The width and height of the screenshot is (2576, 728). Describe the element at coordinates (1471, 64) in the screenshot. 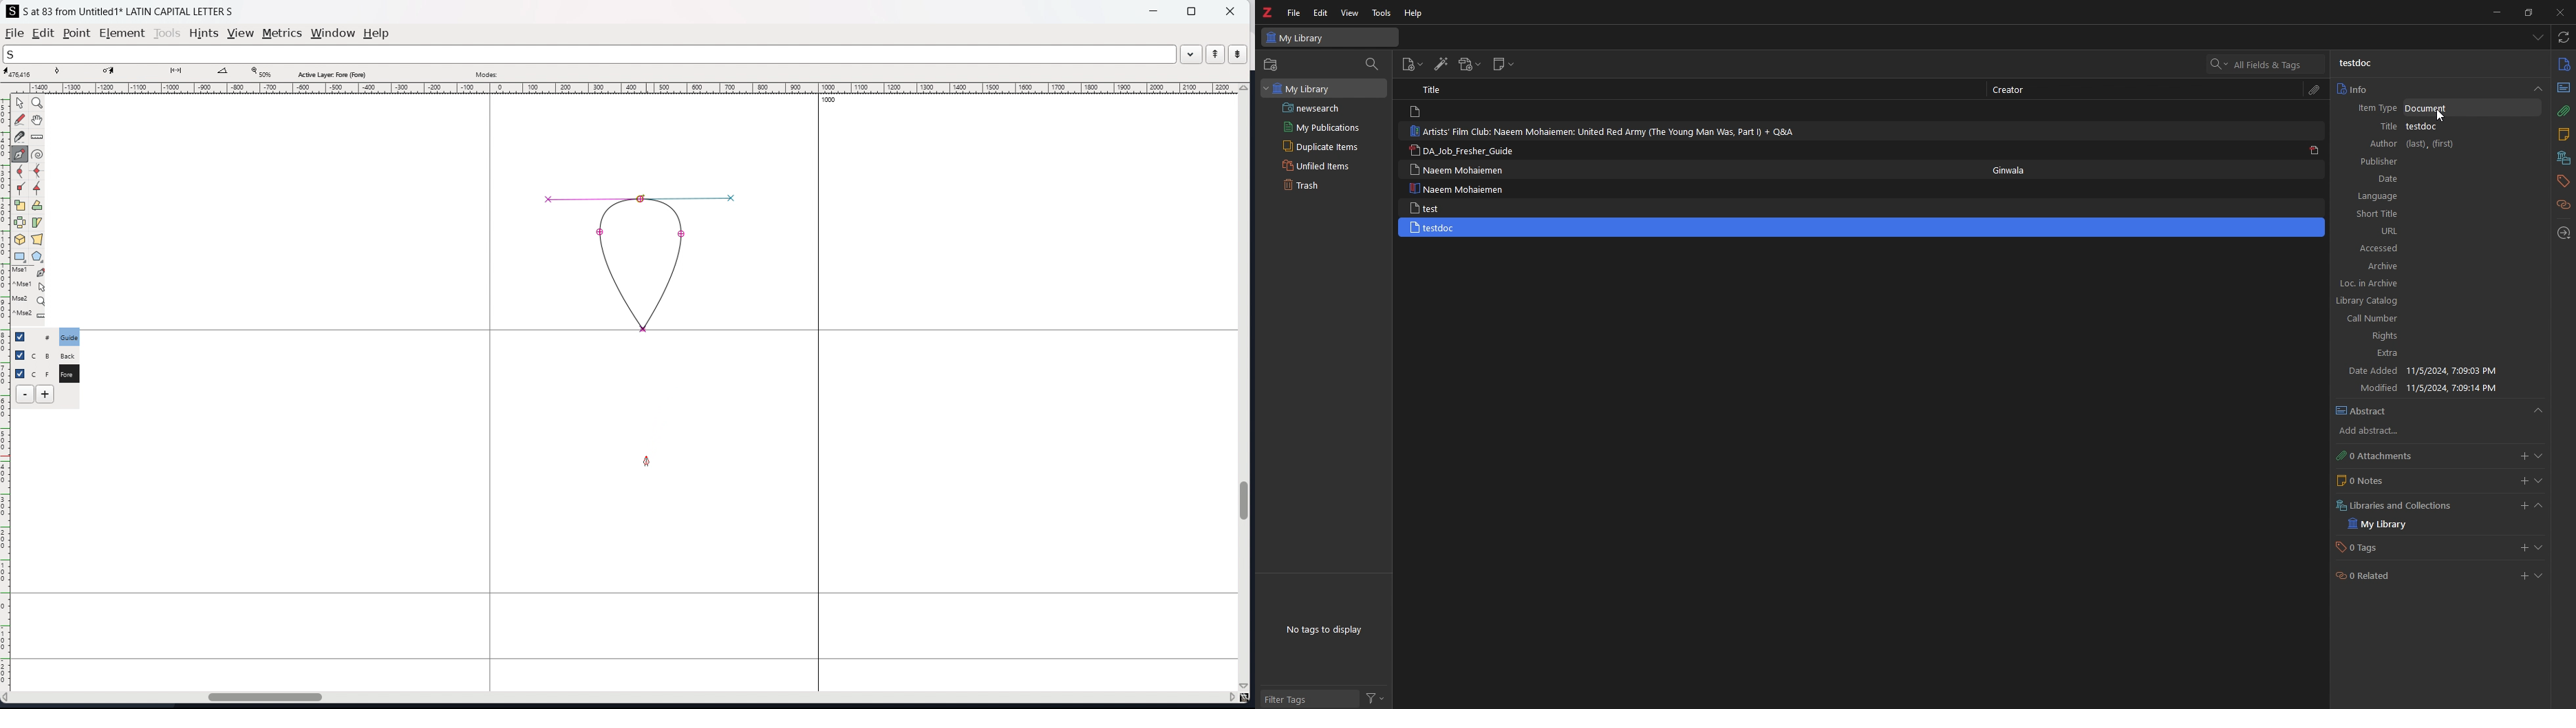

I see `add attachment` at that location.